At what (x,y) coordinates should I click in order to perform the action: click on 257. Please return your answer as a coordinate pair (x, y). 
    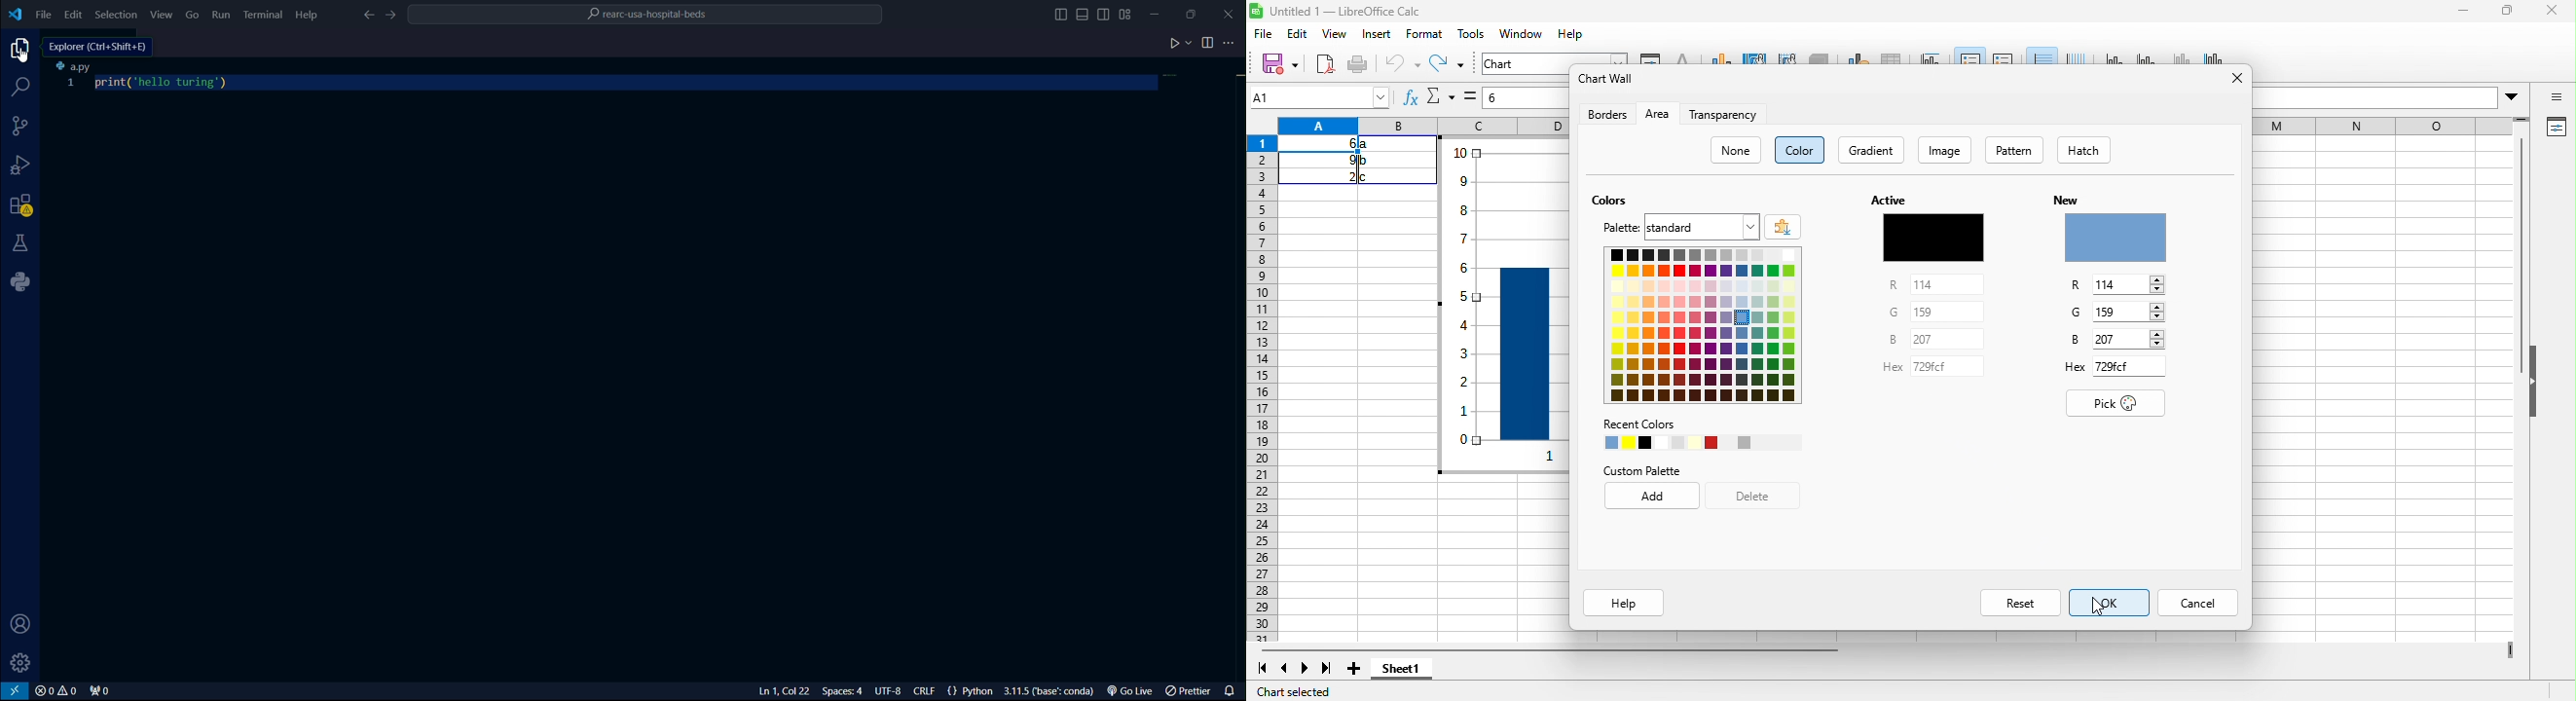
    Looking at the image, I should click on (2129, 341).